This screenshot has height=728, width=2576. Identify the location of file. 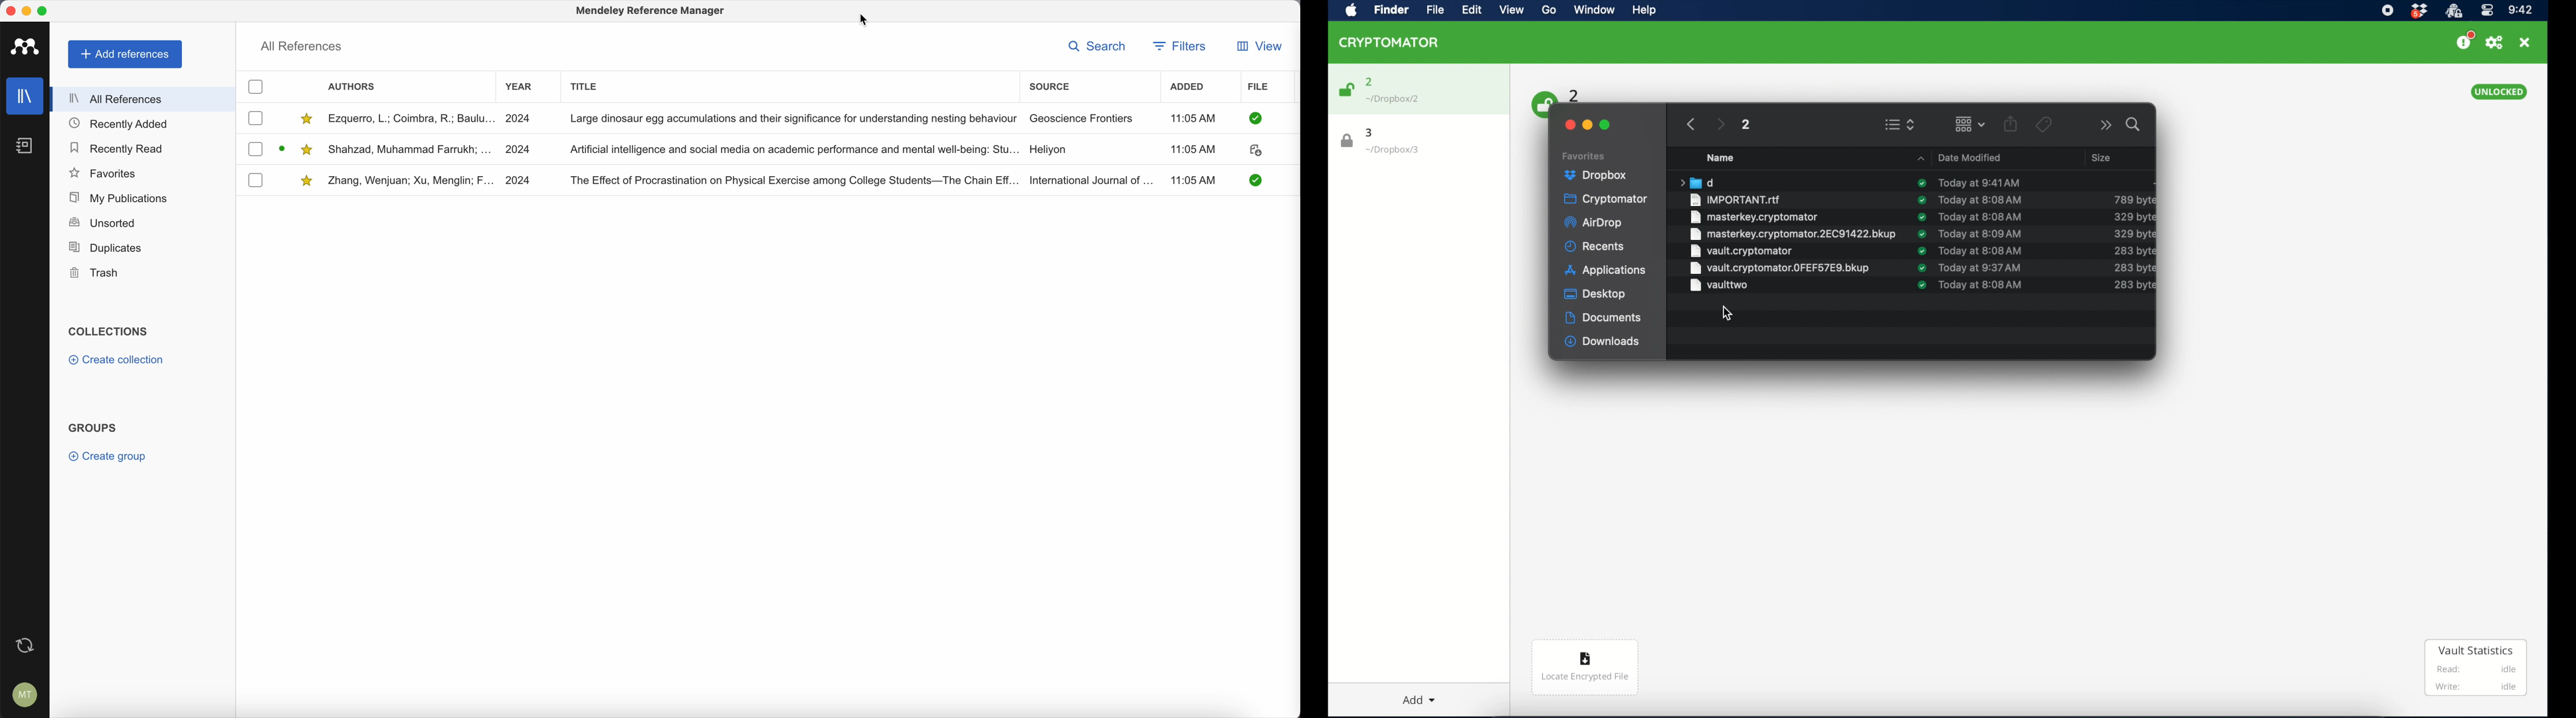
(1260, 87).